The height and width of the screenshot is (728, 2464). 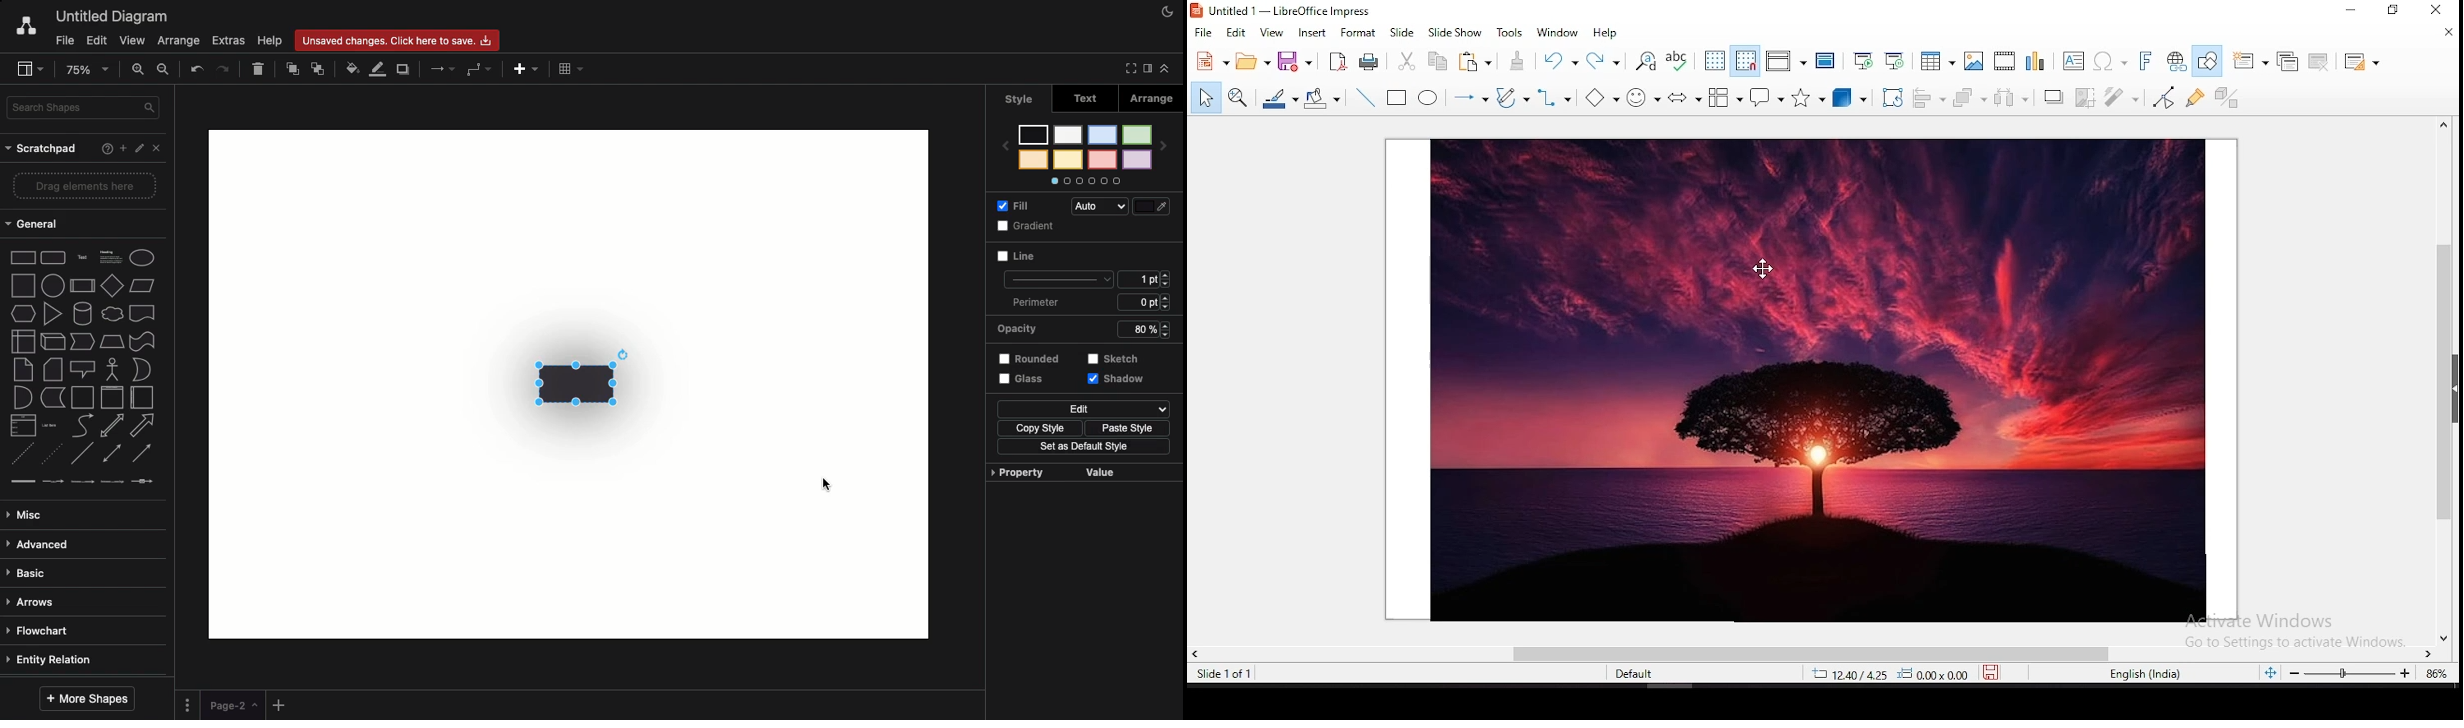 I want to click on tables, so click(x=1935, y=61).